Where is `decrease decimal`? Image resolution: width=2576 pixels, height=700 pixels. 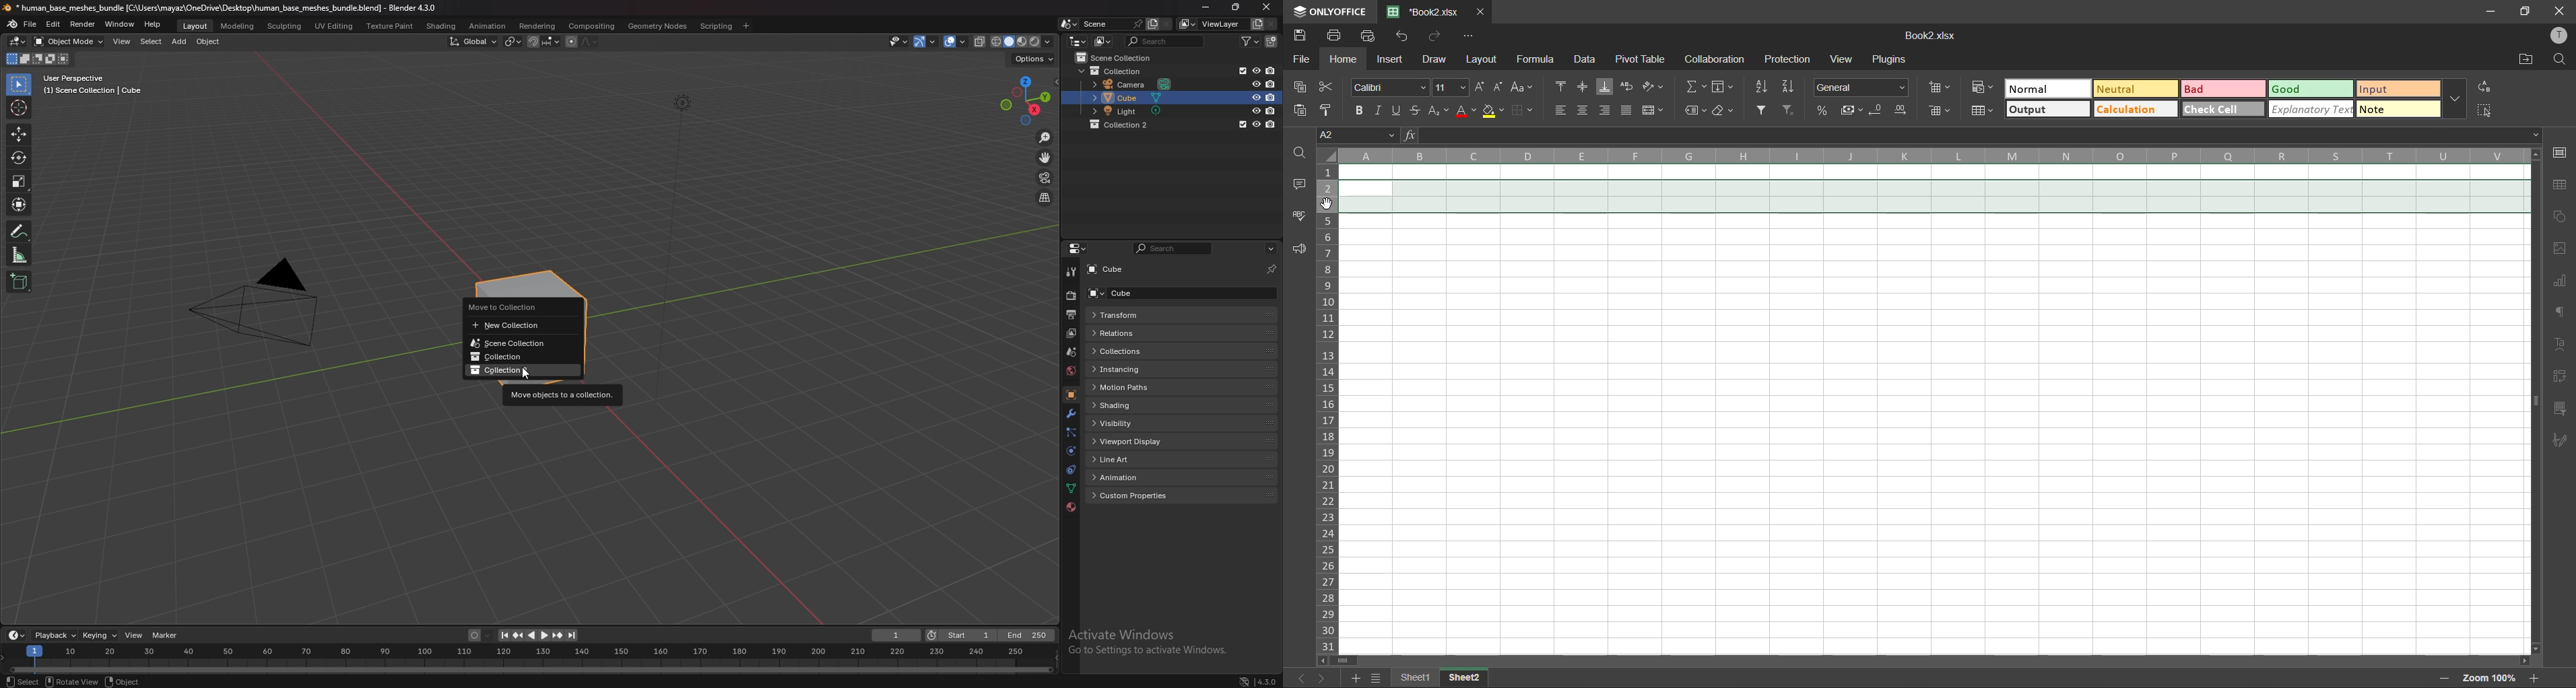 decrease decimal is located at coordinates (1880, 111).